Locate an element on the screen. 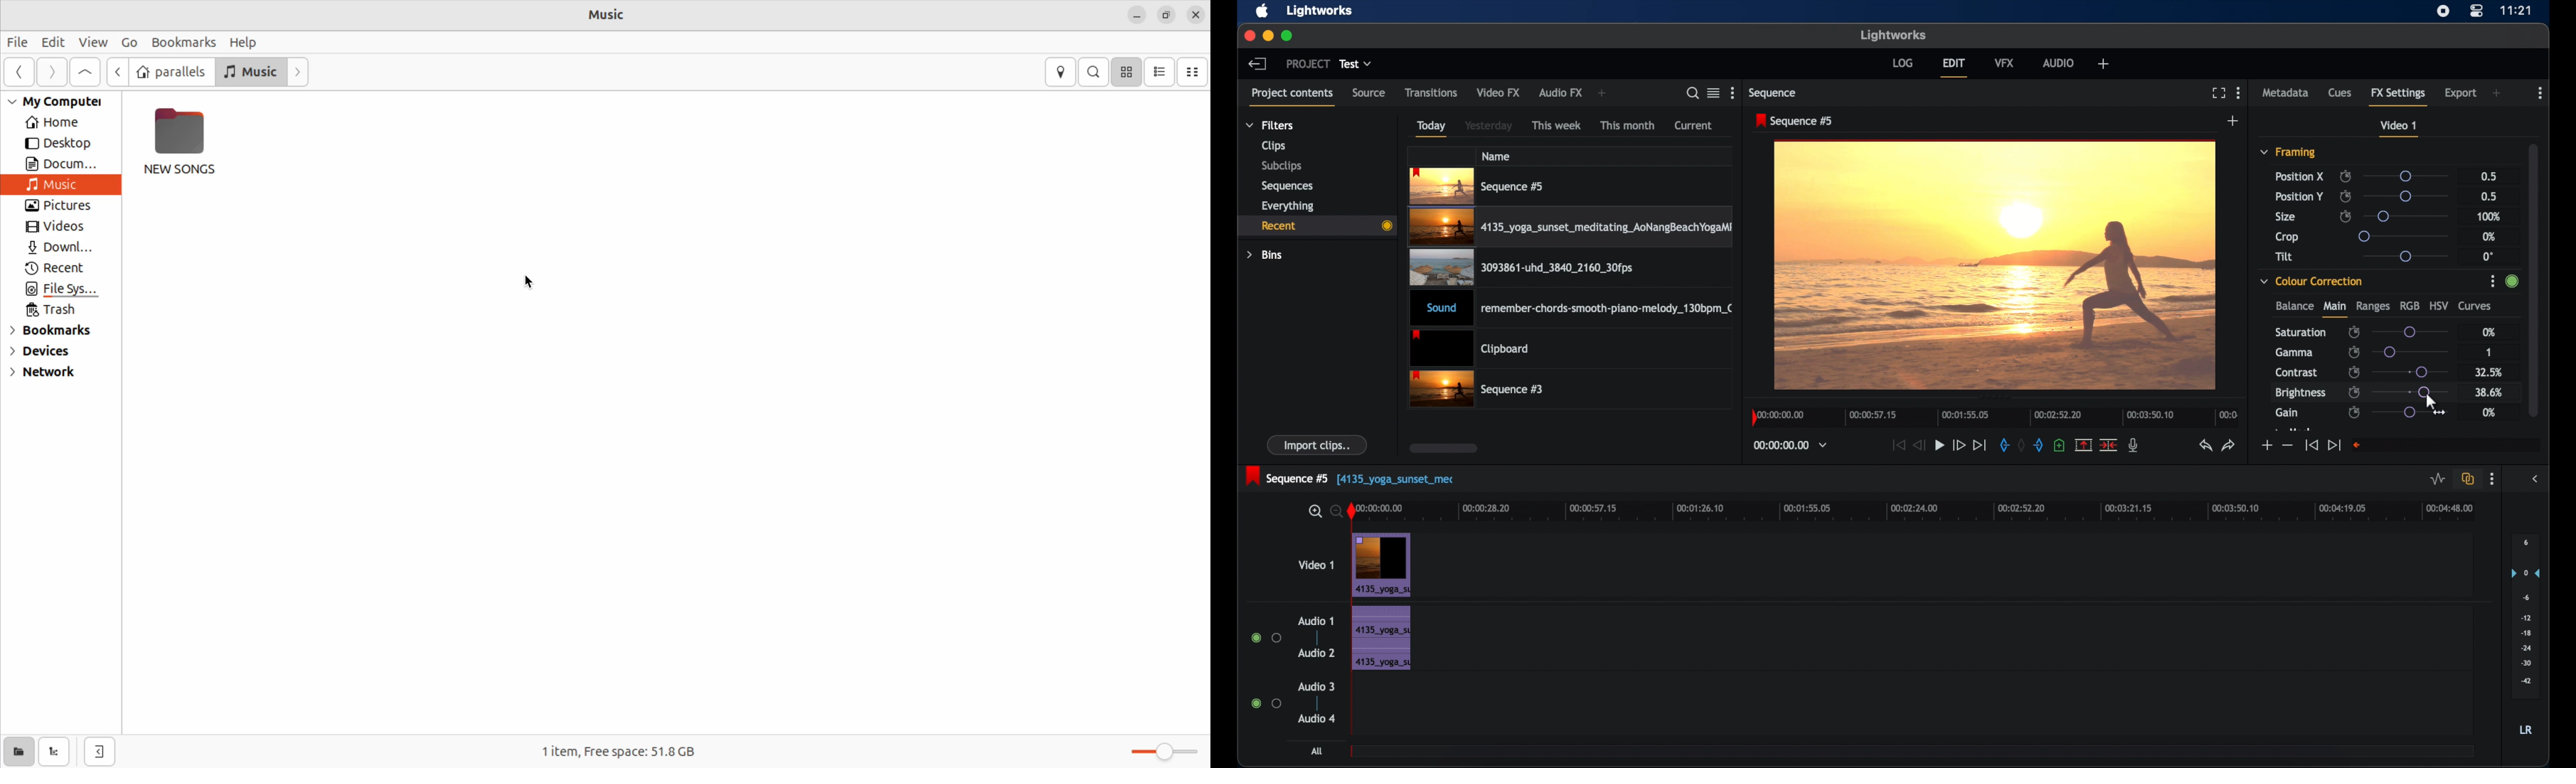 Image resolution: width=2576 pixels, height=784 pixels. audio 4 is located at coordinates (1317, 718).